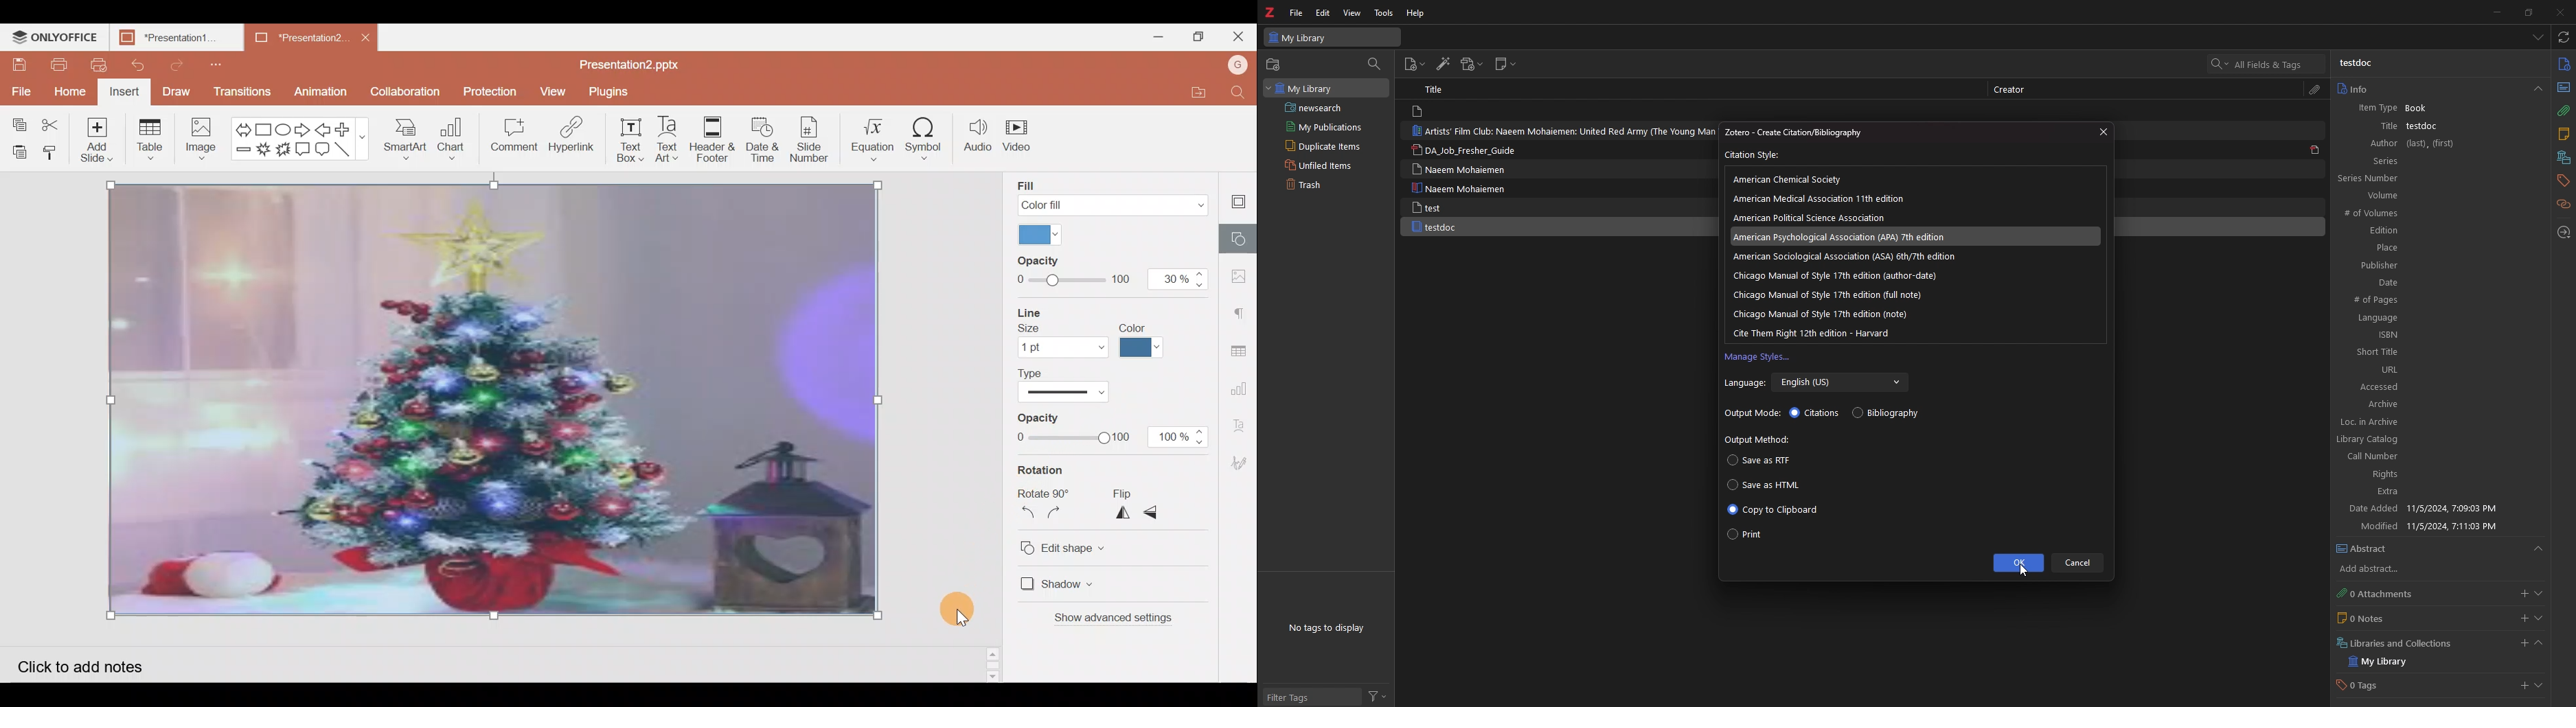 This screenshot has height=728, width=2576. I want to click on tags to display, so click(1330, 627).